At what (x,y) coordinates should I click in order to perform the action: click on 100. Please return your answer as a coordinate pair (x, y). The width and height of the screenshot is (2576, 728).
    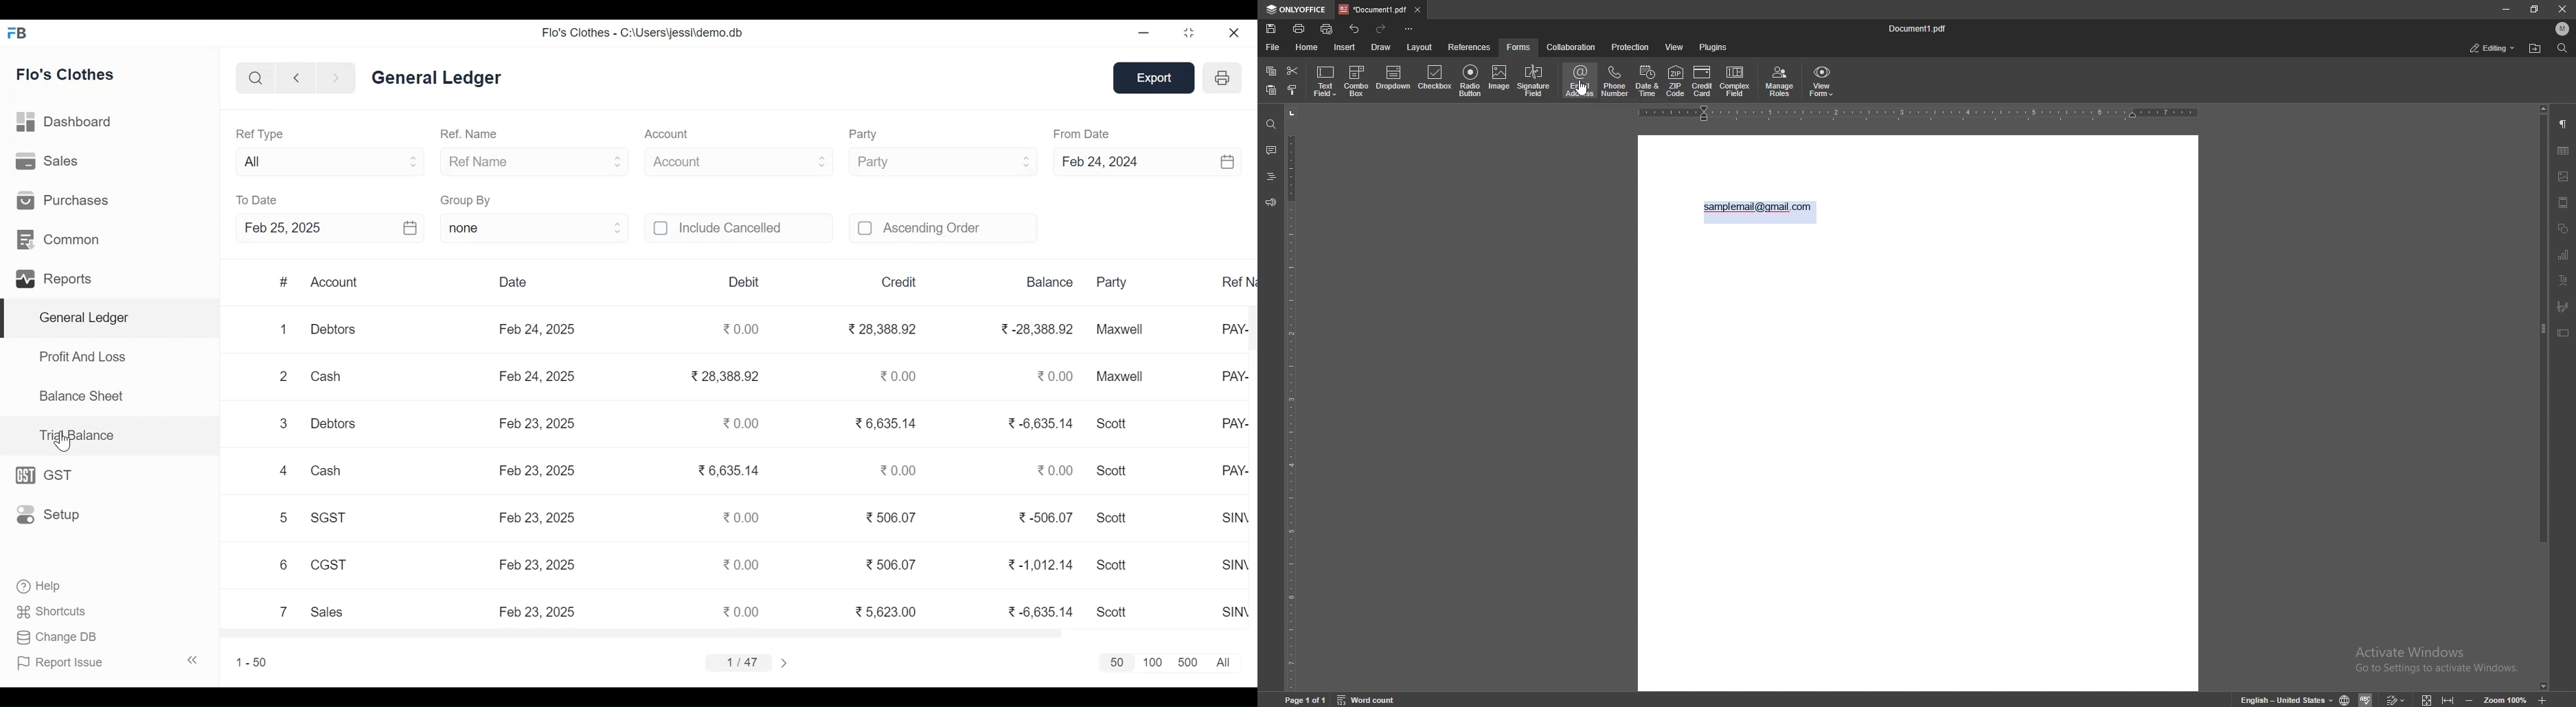
    Looking at the image, I should click on (1153, 662).